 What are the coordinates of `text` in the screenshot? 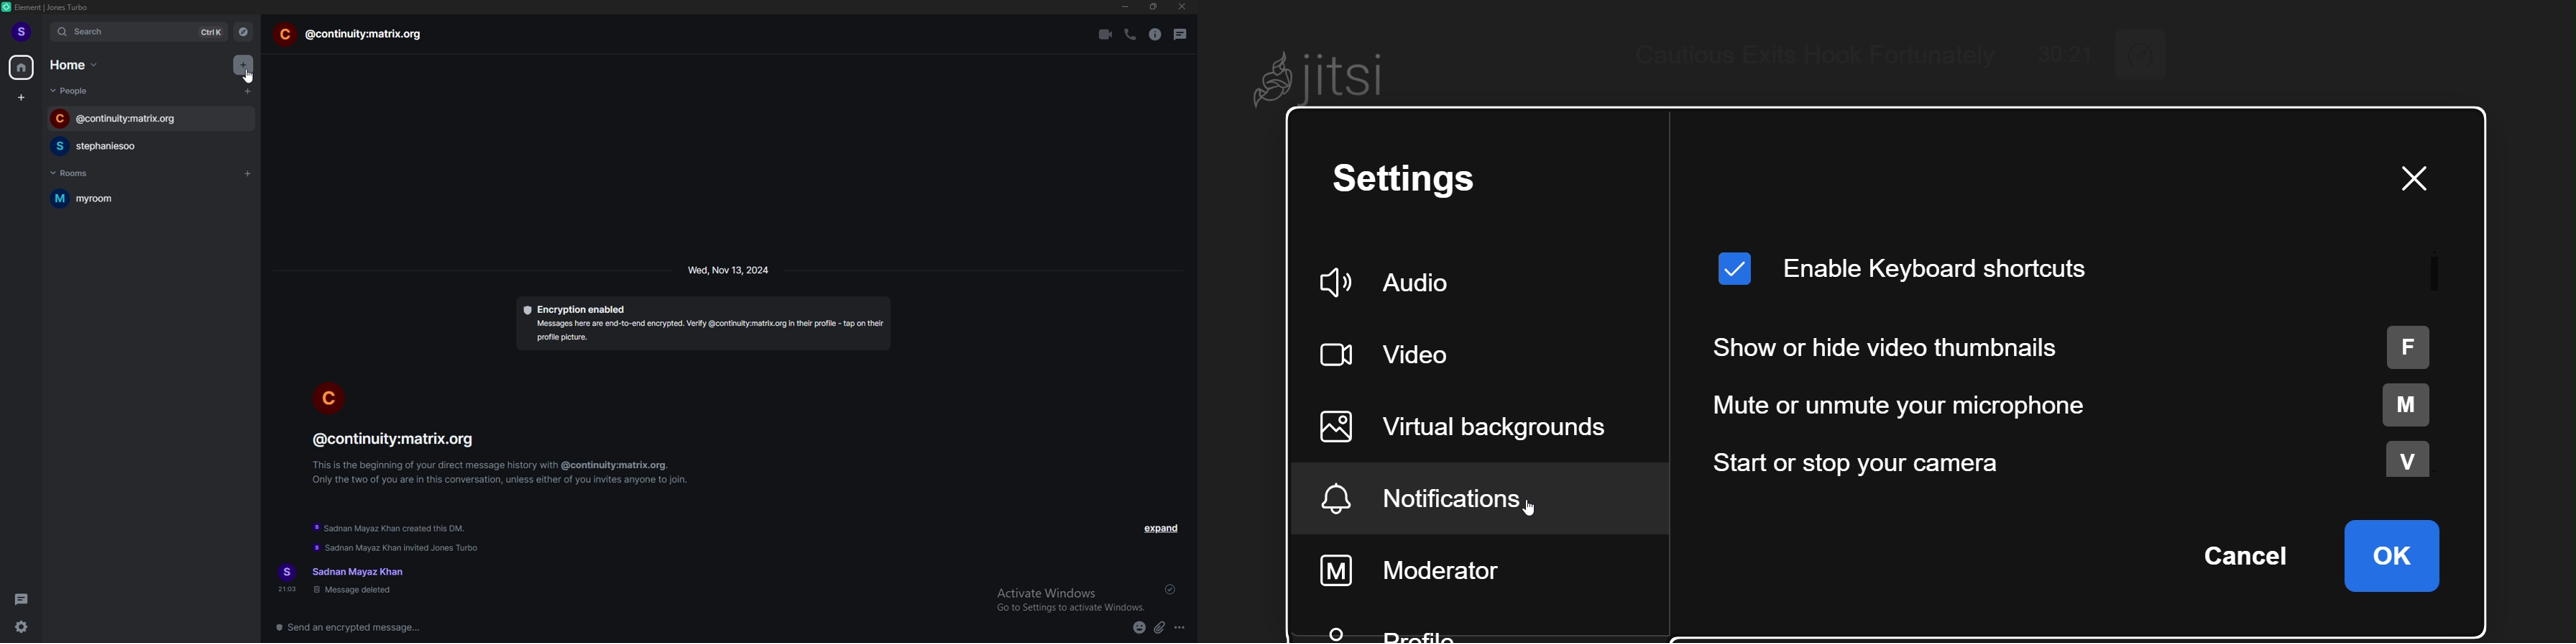 It's located at (344, 580).